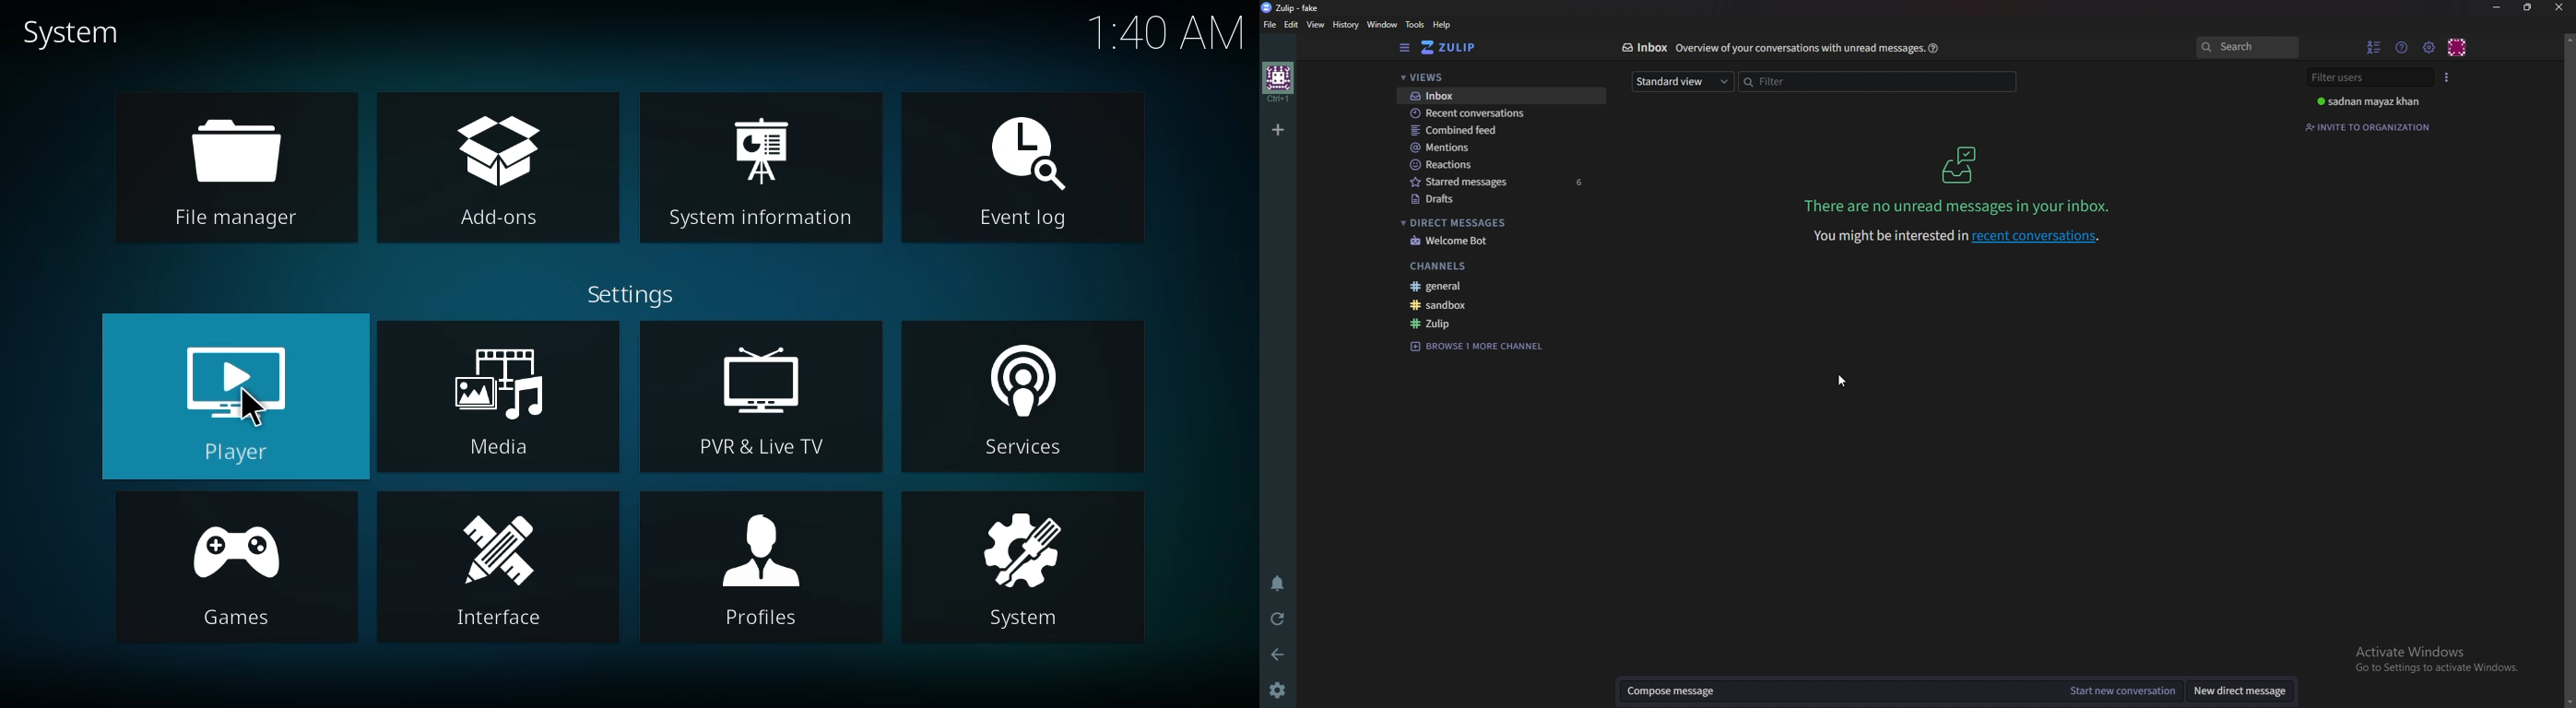  I want to click on New direct message, so click(2240, 688).